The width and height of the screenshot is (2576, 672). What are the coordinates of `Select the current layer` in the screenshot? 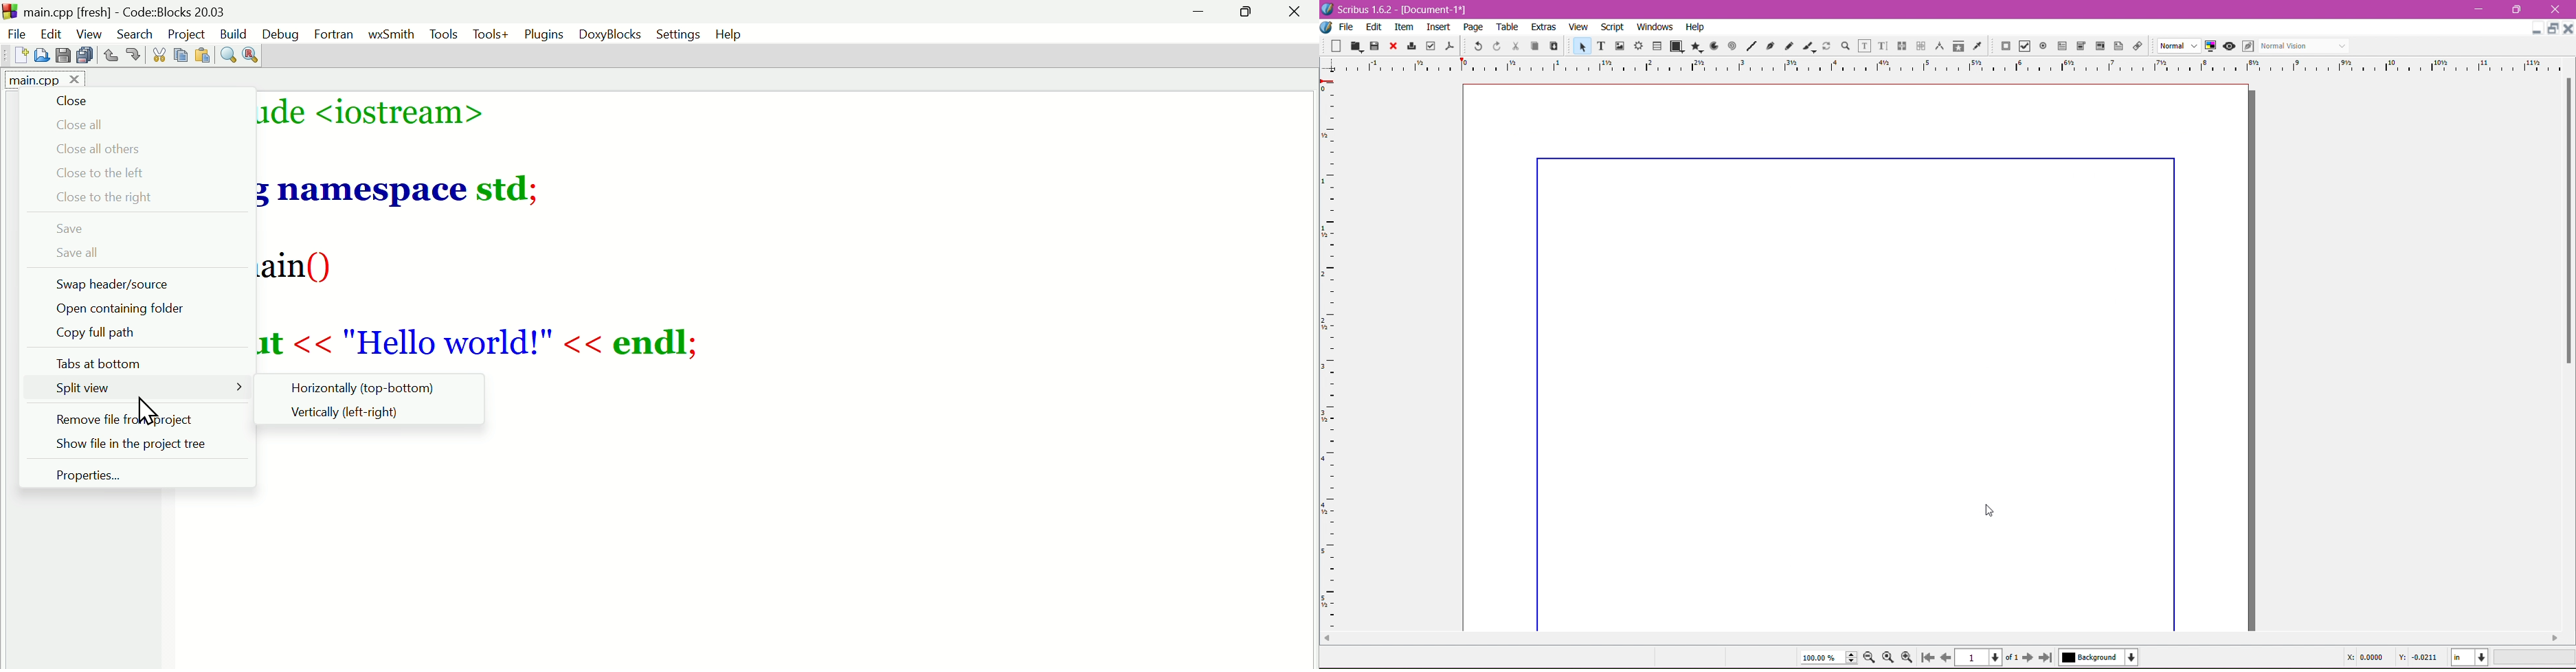 It's located at (2097, 658).